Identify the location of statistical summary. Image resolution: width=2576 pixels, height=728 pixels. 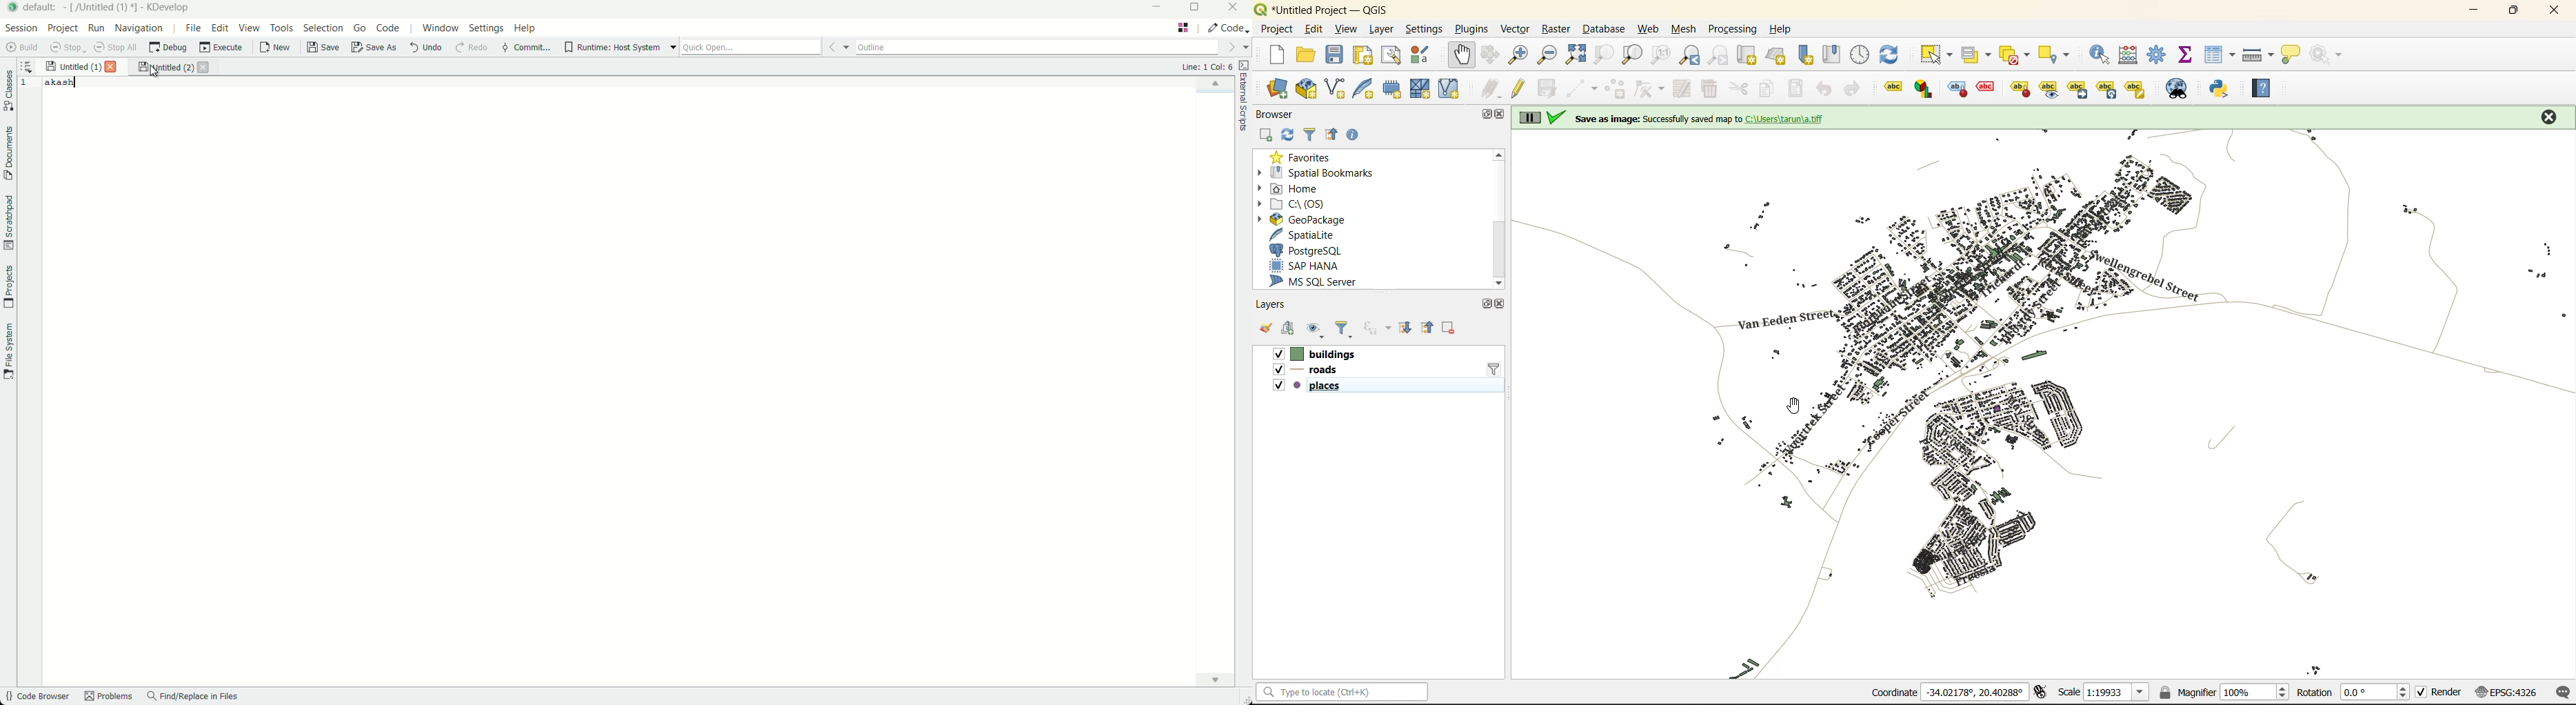
(2186, 56).